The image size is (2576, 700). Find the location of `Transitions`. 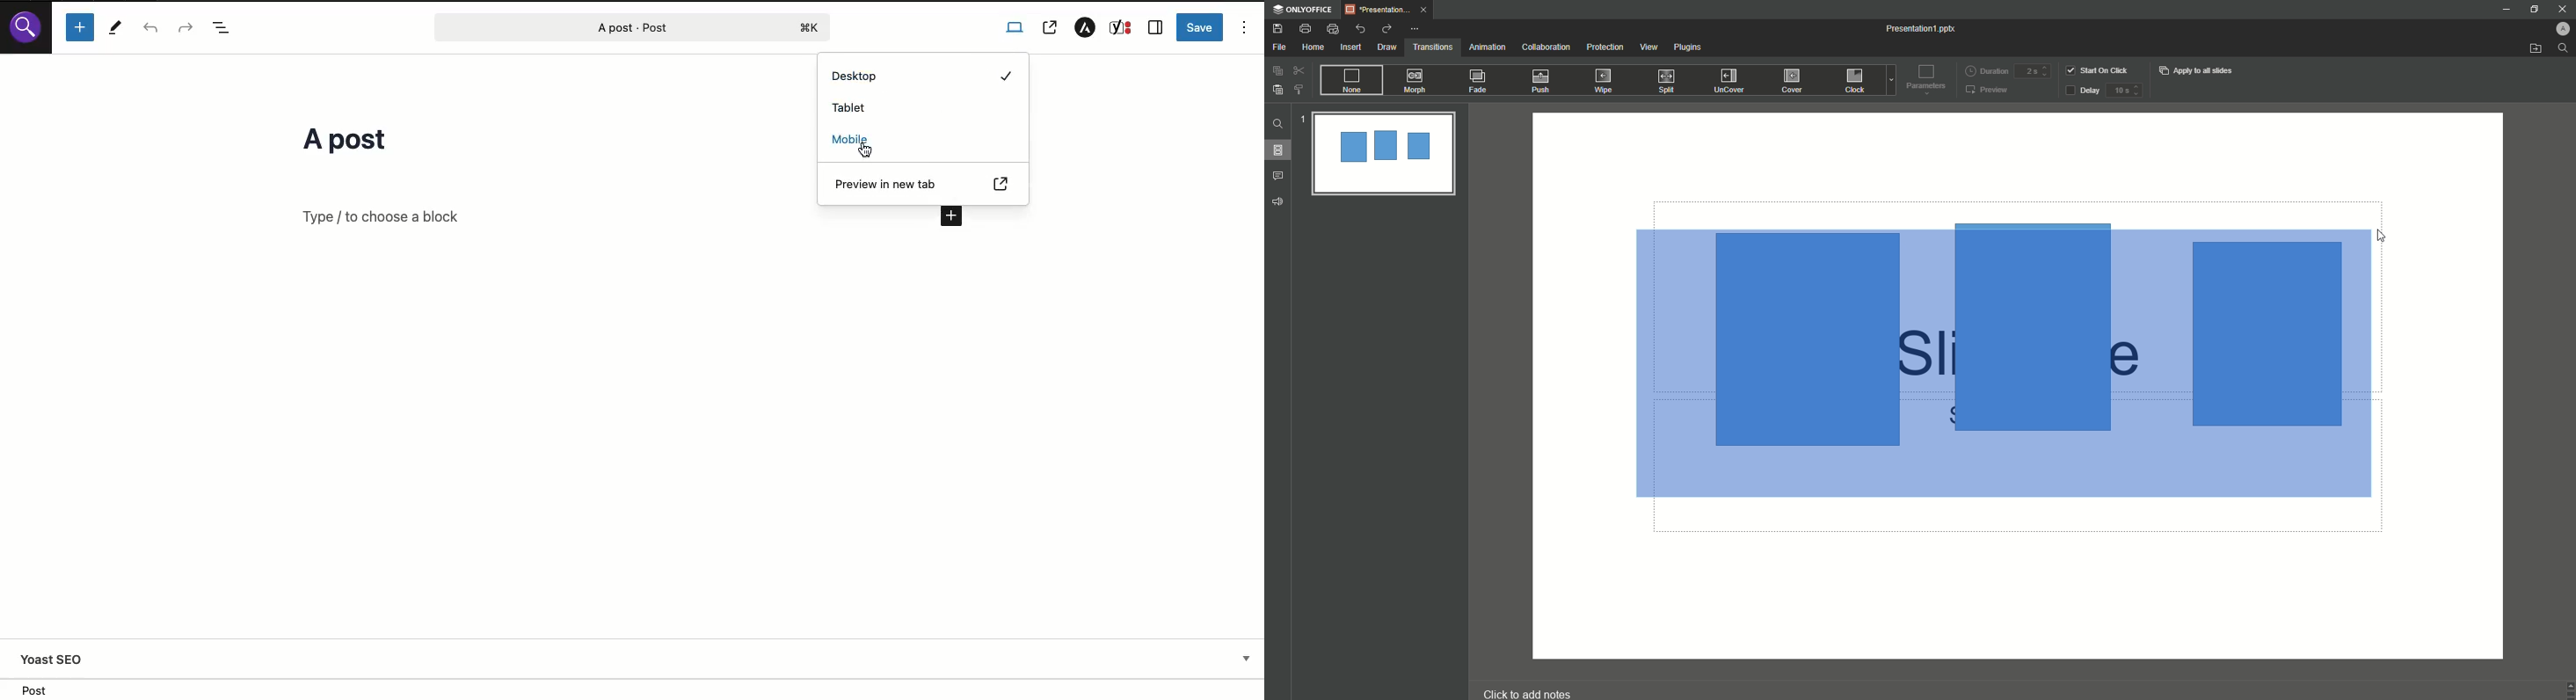

Transitions is located at coordinates (1433, 46).